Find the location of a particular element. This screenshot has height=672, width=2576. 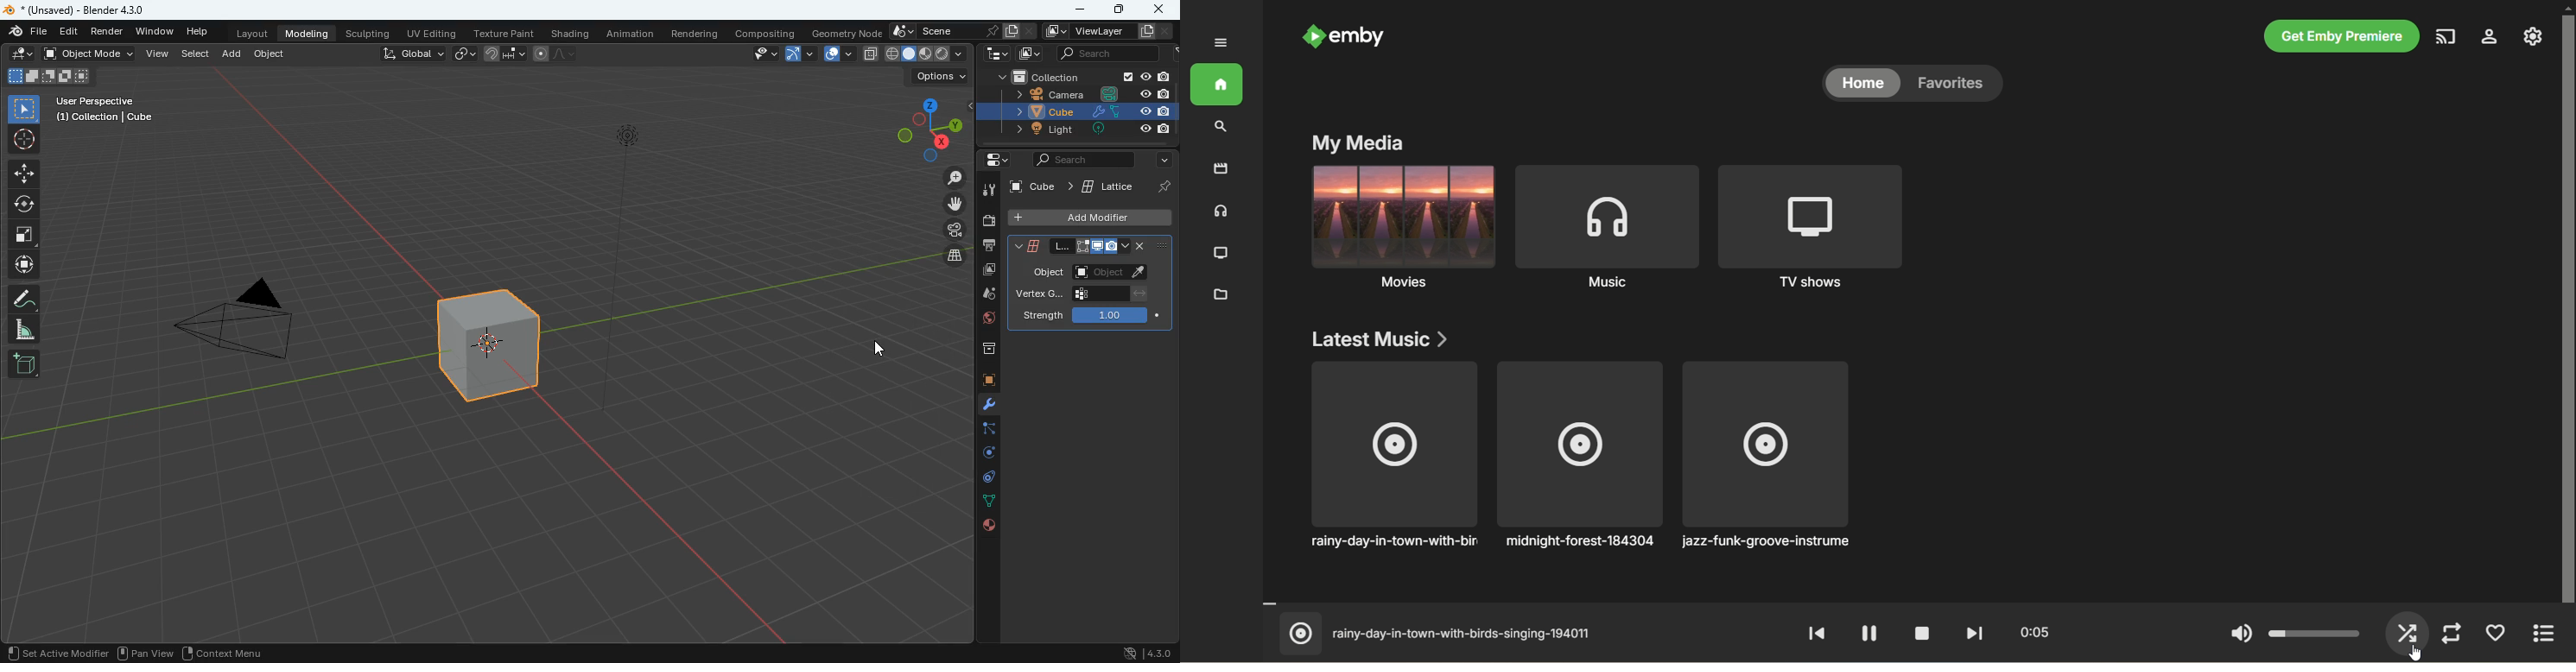

camera is located at coordinates (988, 223).